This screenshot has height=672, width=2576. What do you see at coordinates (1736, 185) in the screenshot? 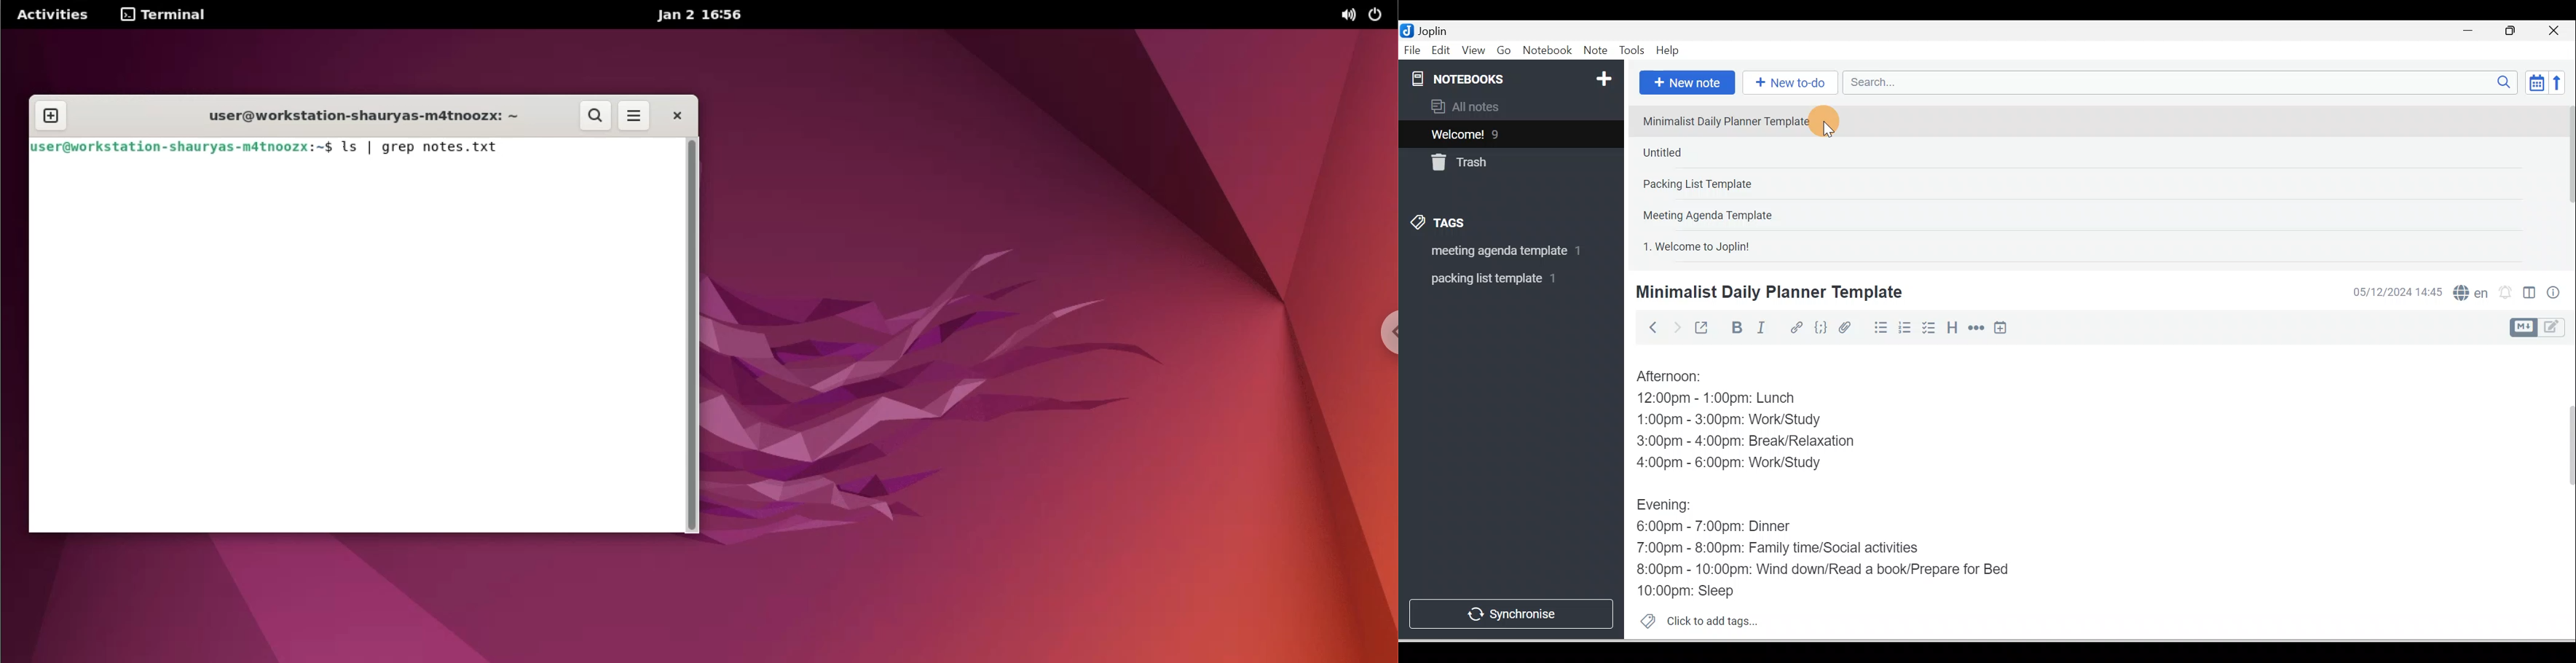
I see `Note 3` at bounding box center [1736, 185].